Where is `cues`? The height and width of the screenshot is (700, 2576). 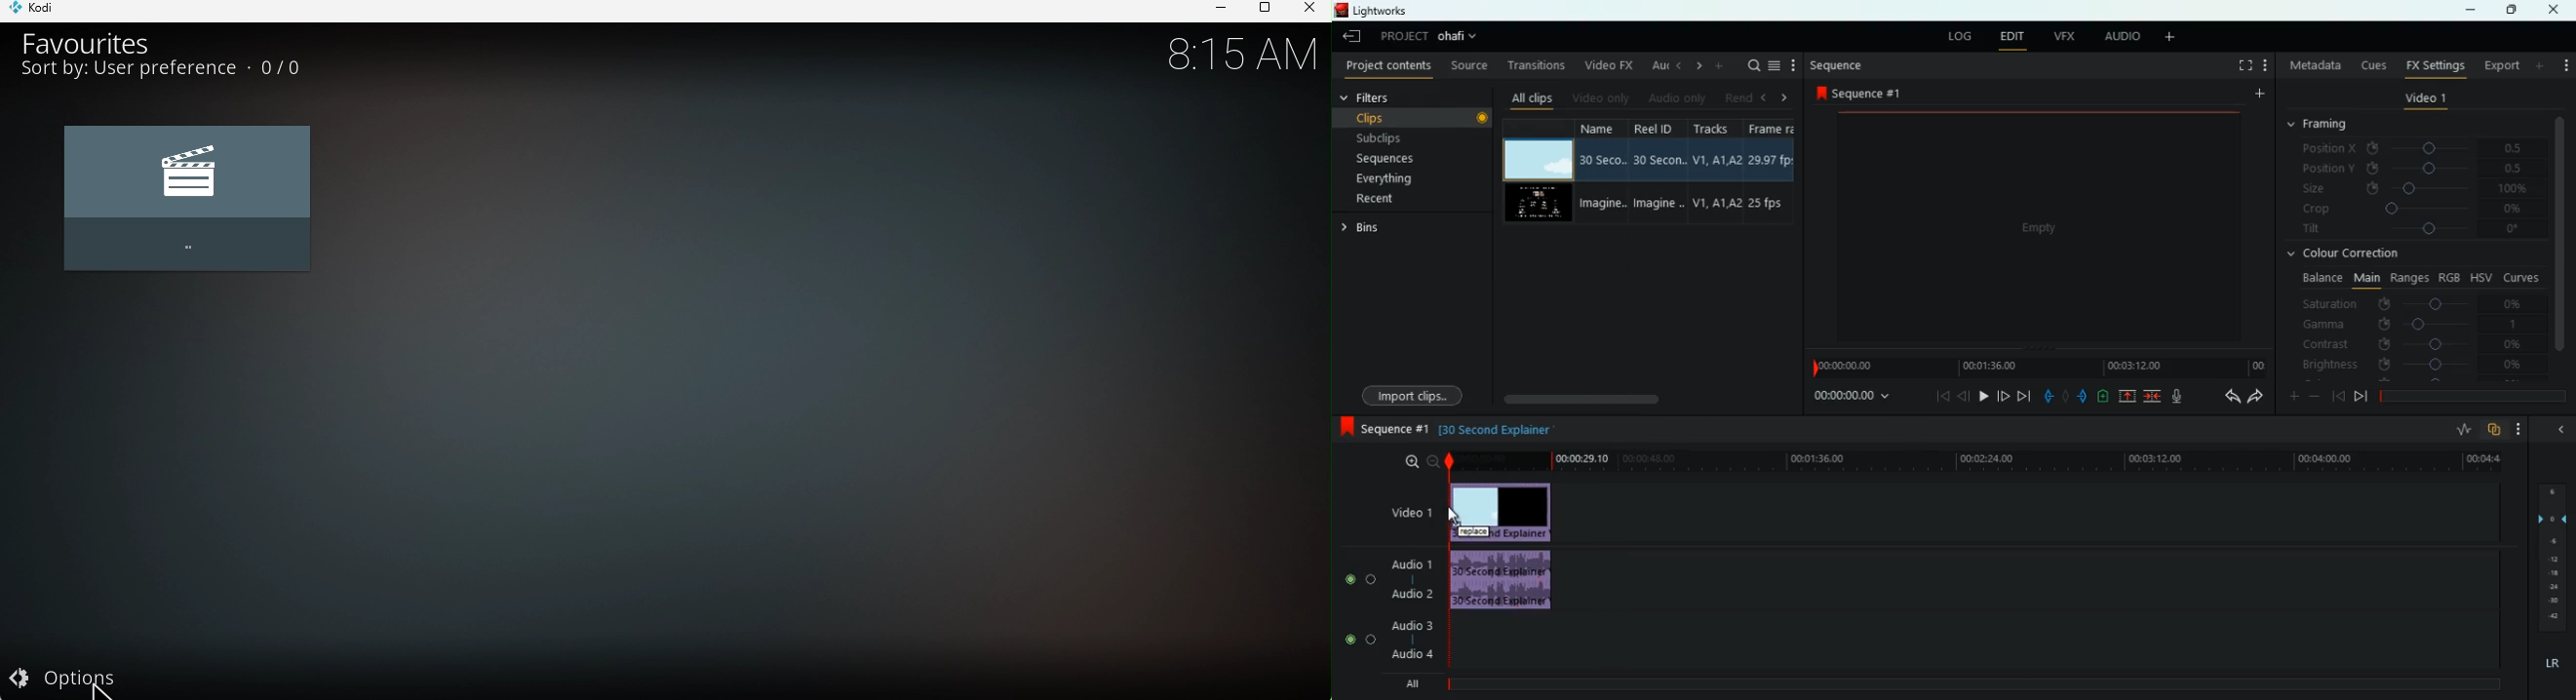
cues is located at coordinates (2369, 64).